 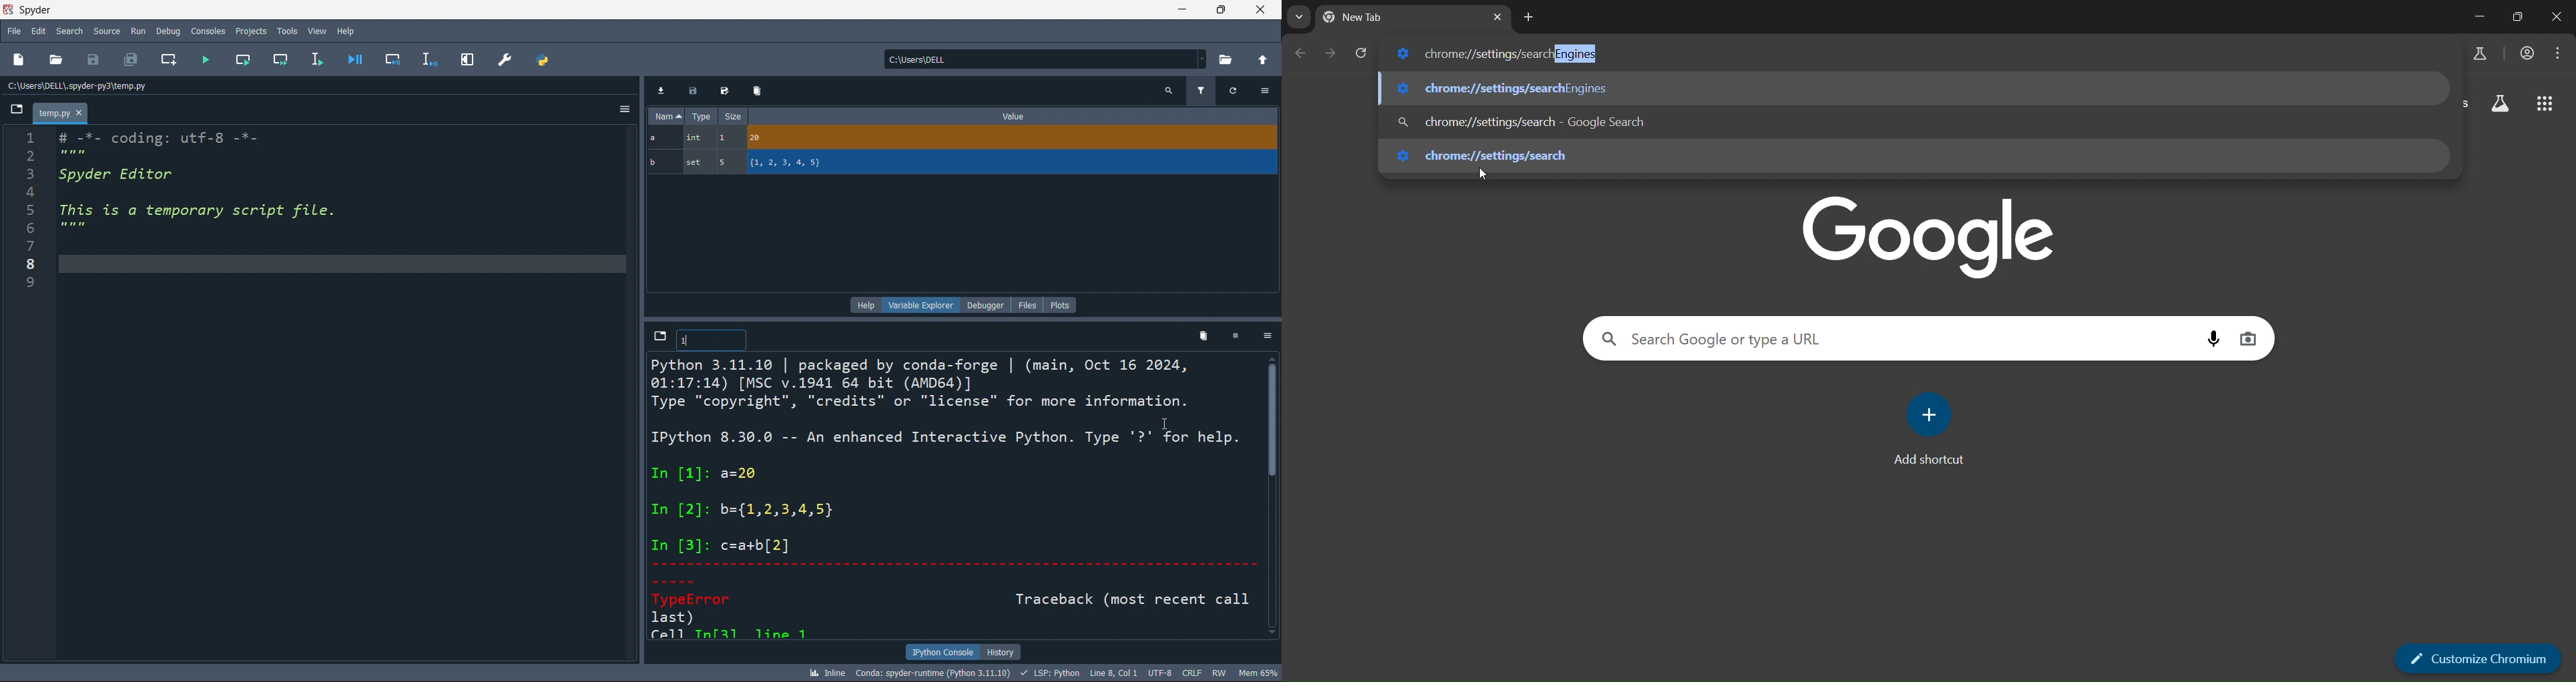 I want to click on new tab, so click(x=1528, y=17).